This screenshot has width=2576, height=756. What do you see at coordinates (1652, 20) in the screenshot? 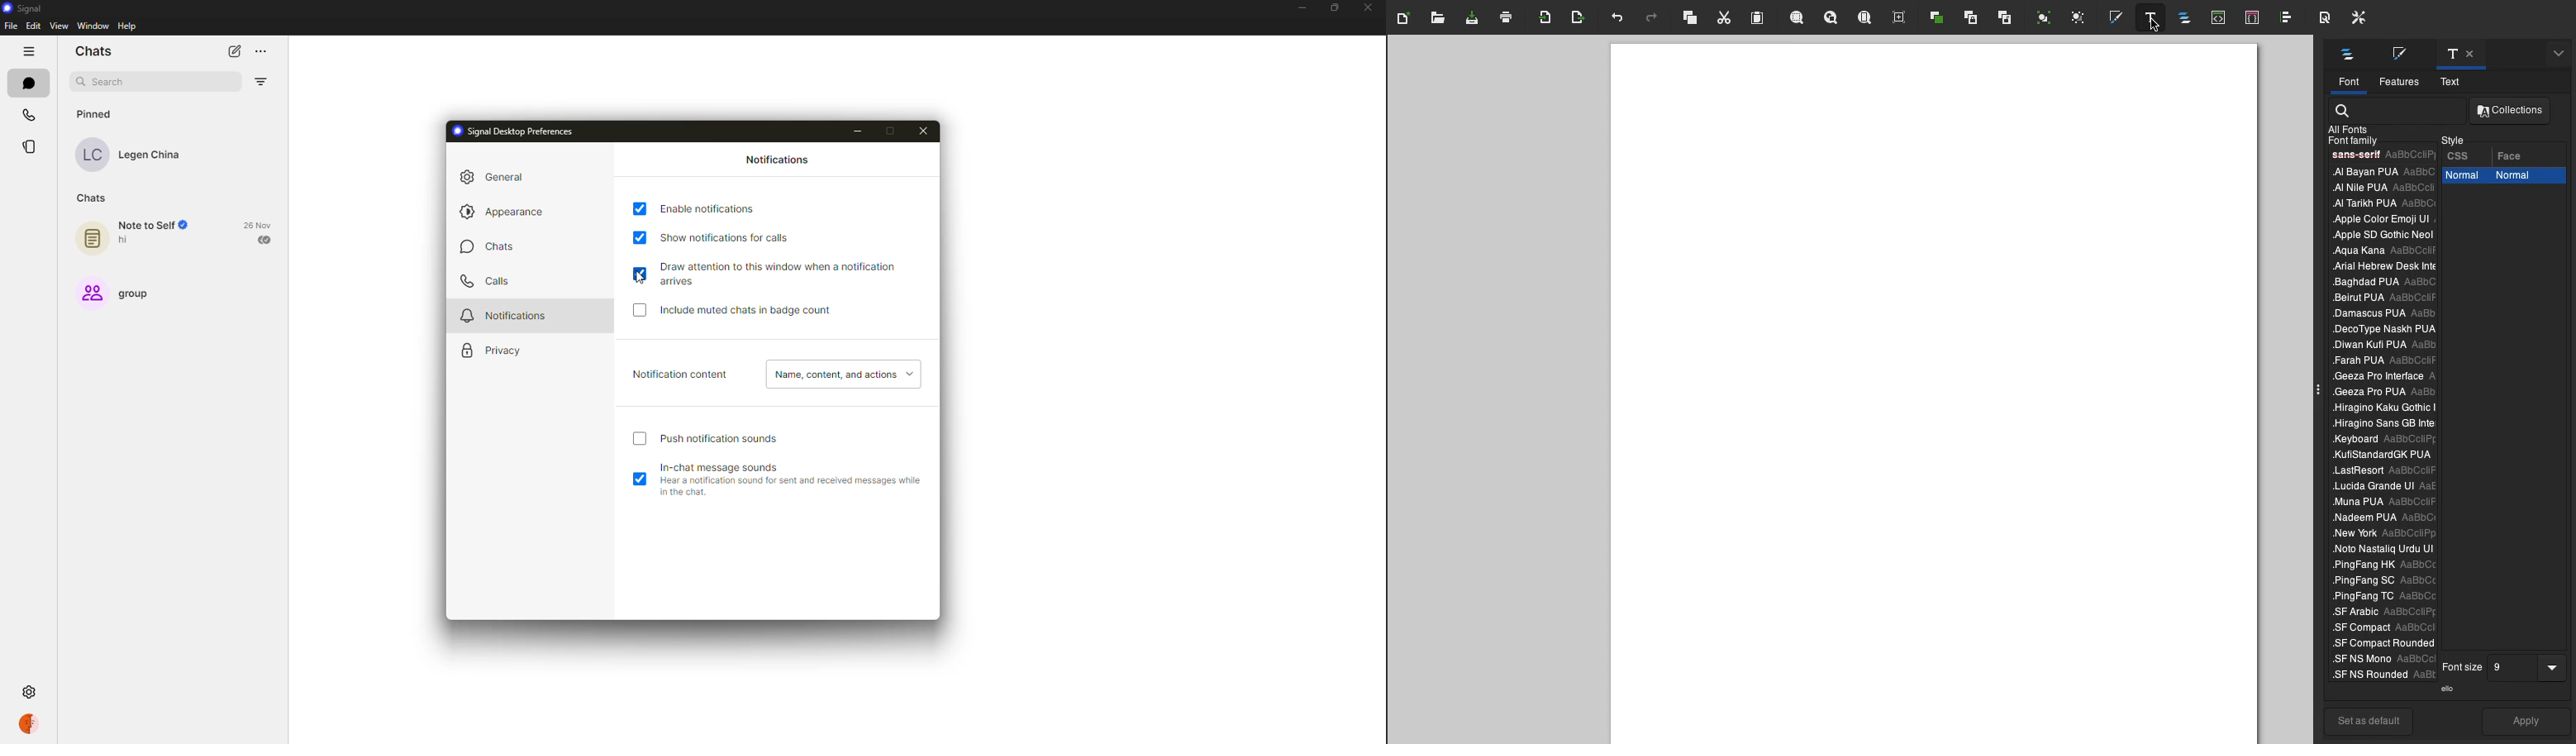
I see `Redo` at bounding box center [1652, 20].